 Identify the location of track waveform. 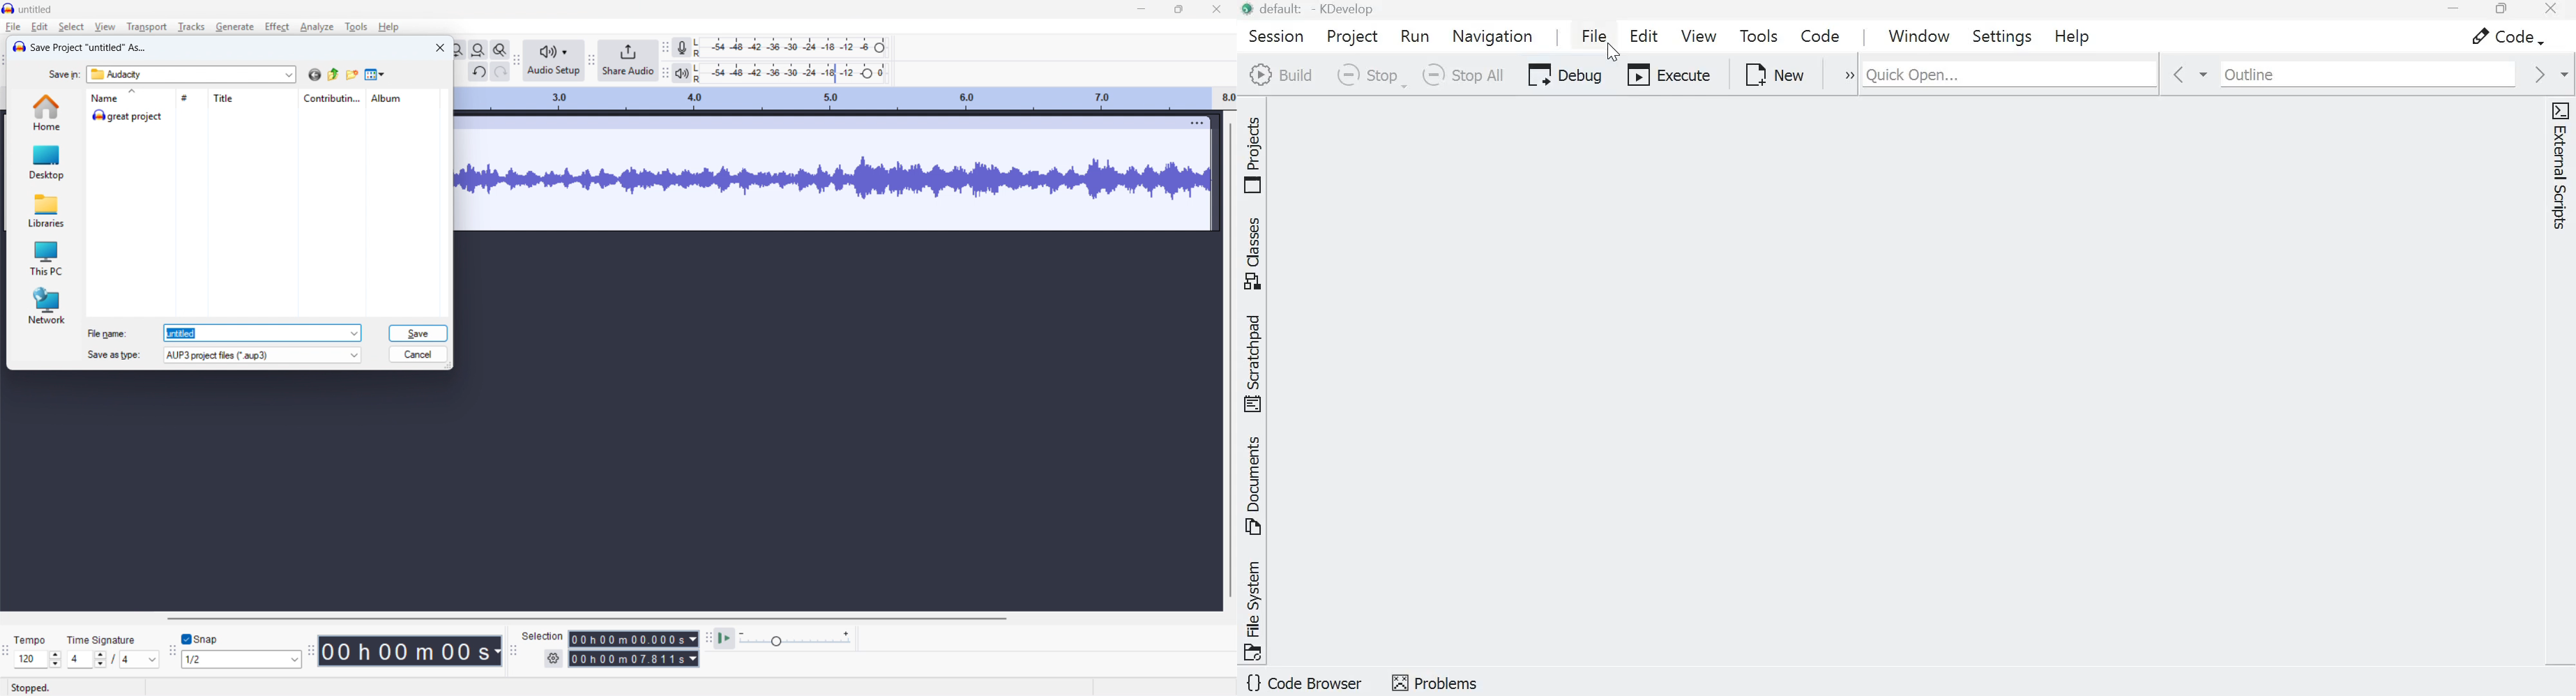
(834, 179).